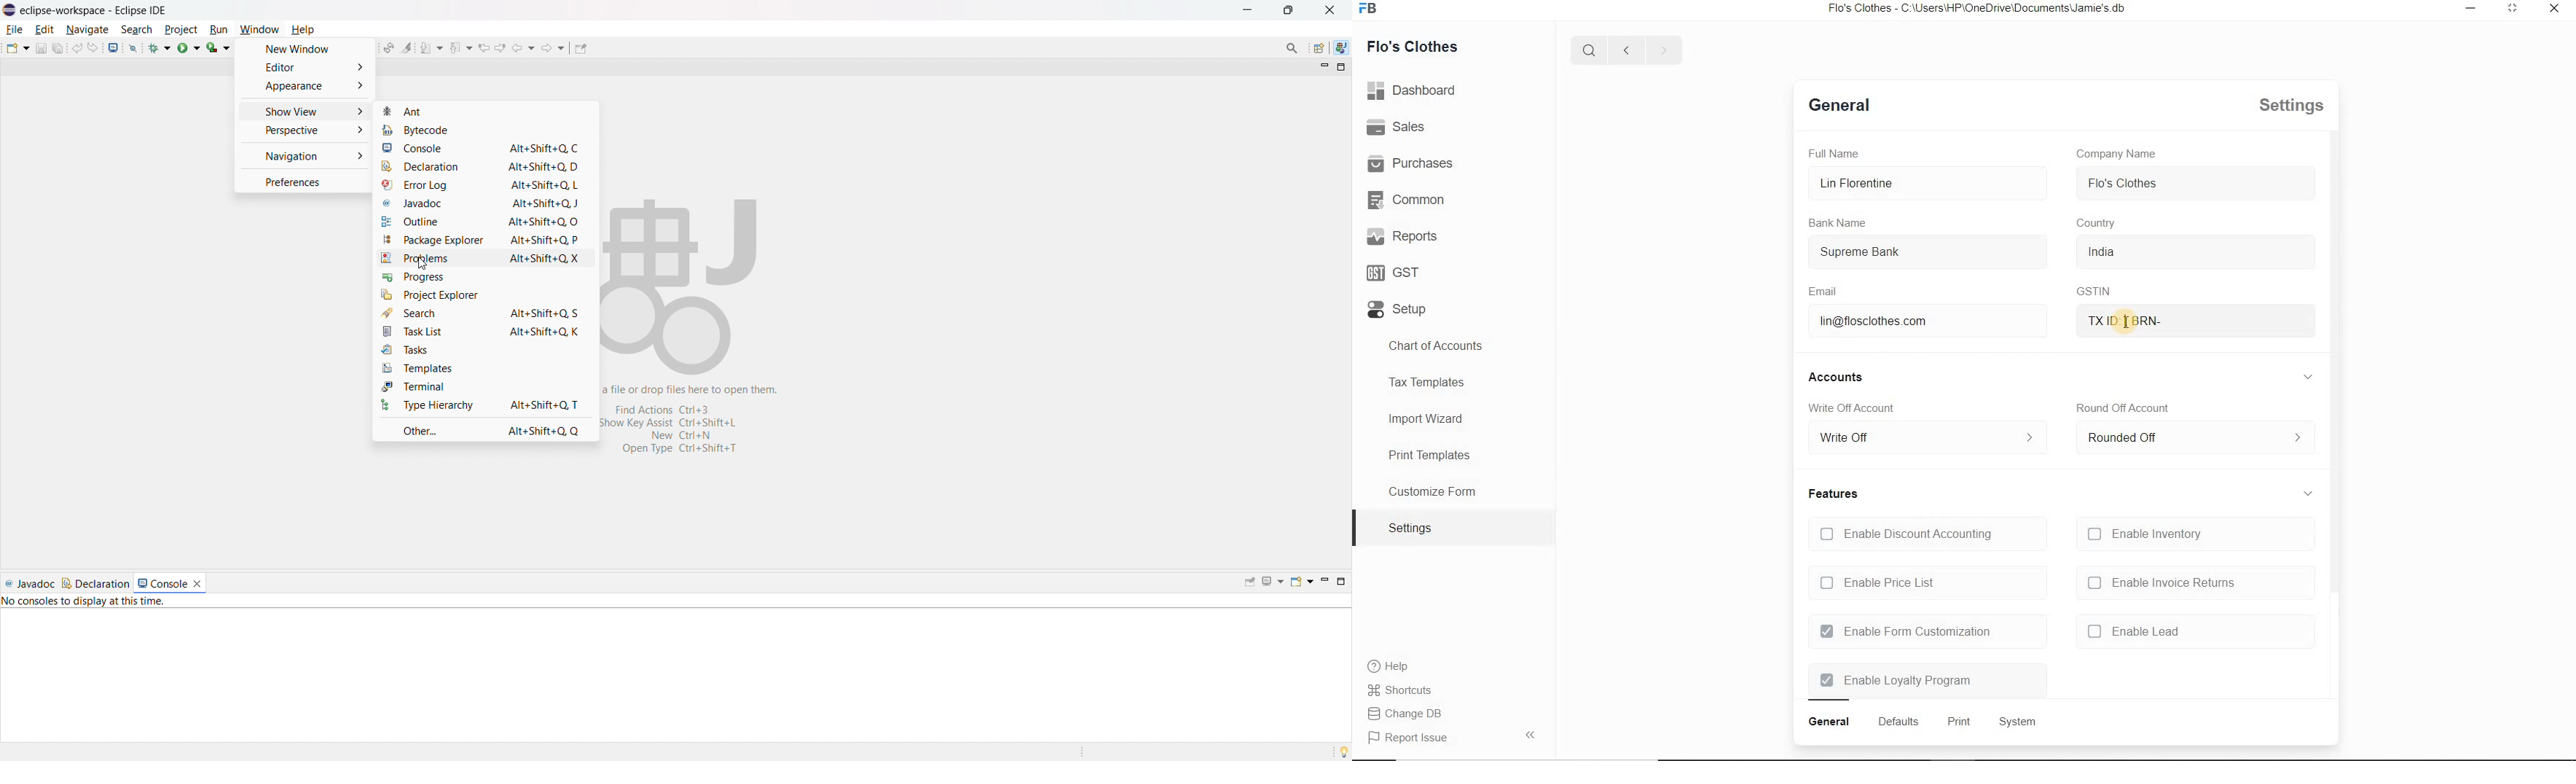 The image size is (2576, 784). Describe the element at coordinates (2121, 251) in the screenshot. I see `india` at that location.